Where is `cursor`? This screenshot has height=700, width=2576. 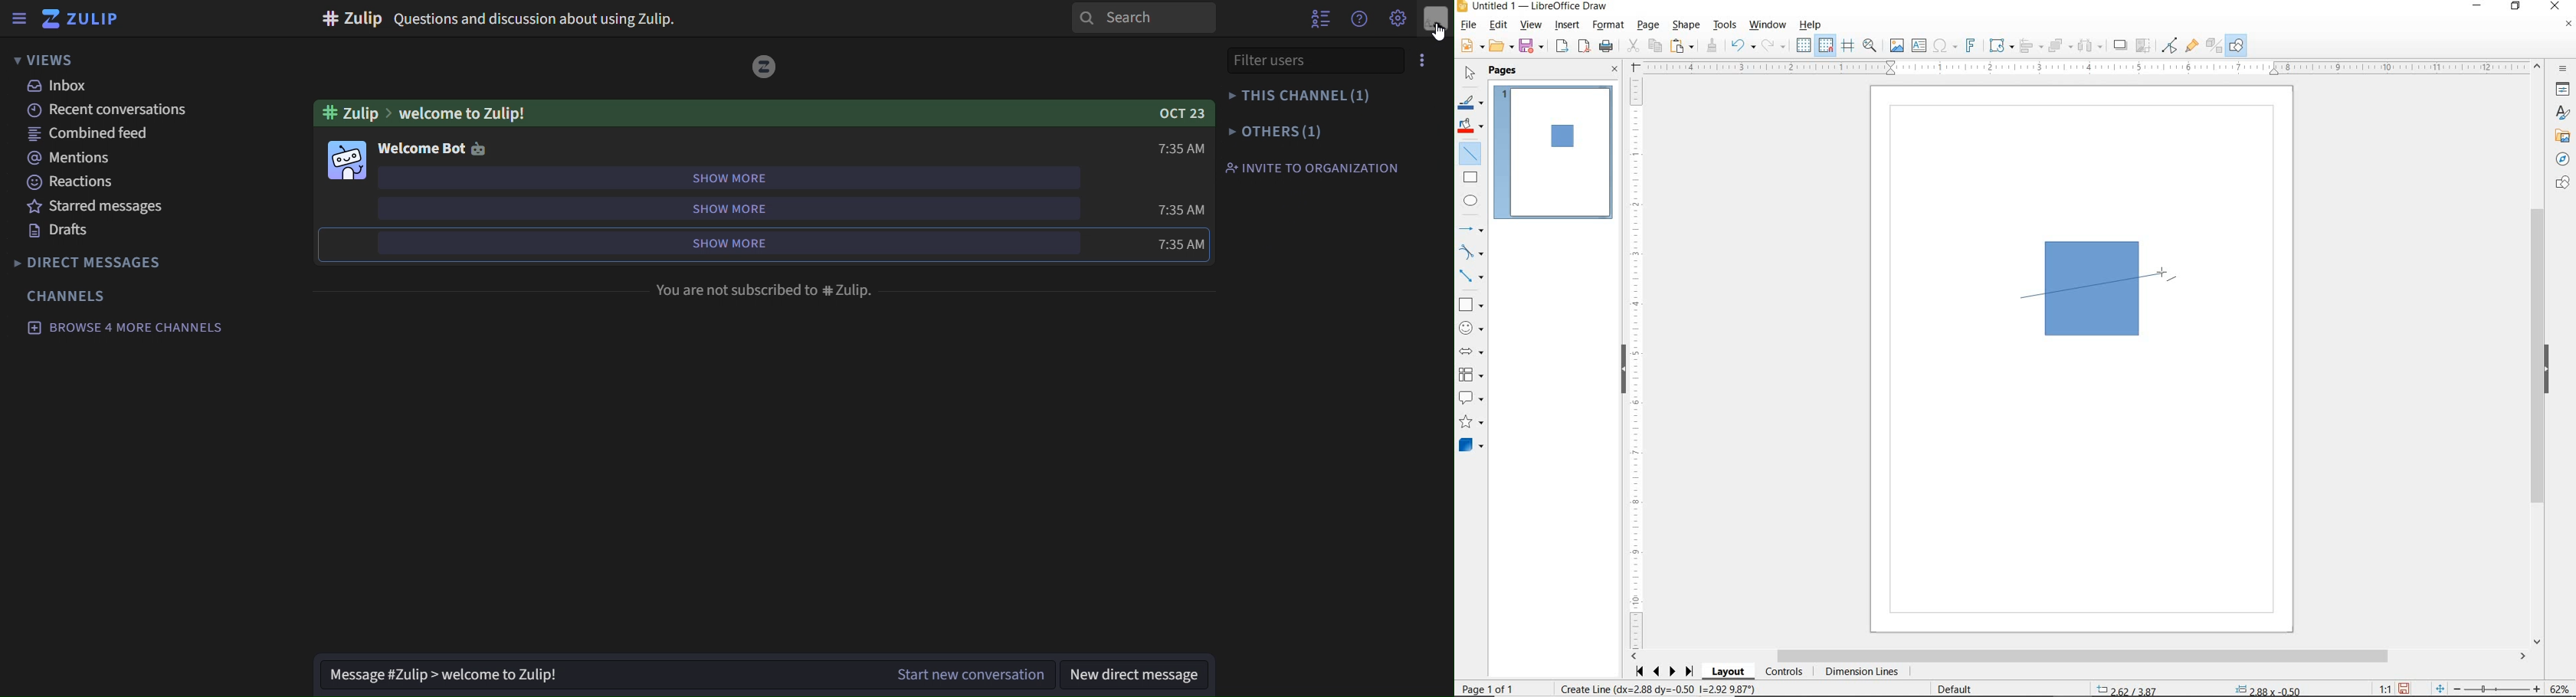
cursor is located at coordinates (1436, 29).